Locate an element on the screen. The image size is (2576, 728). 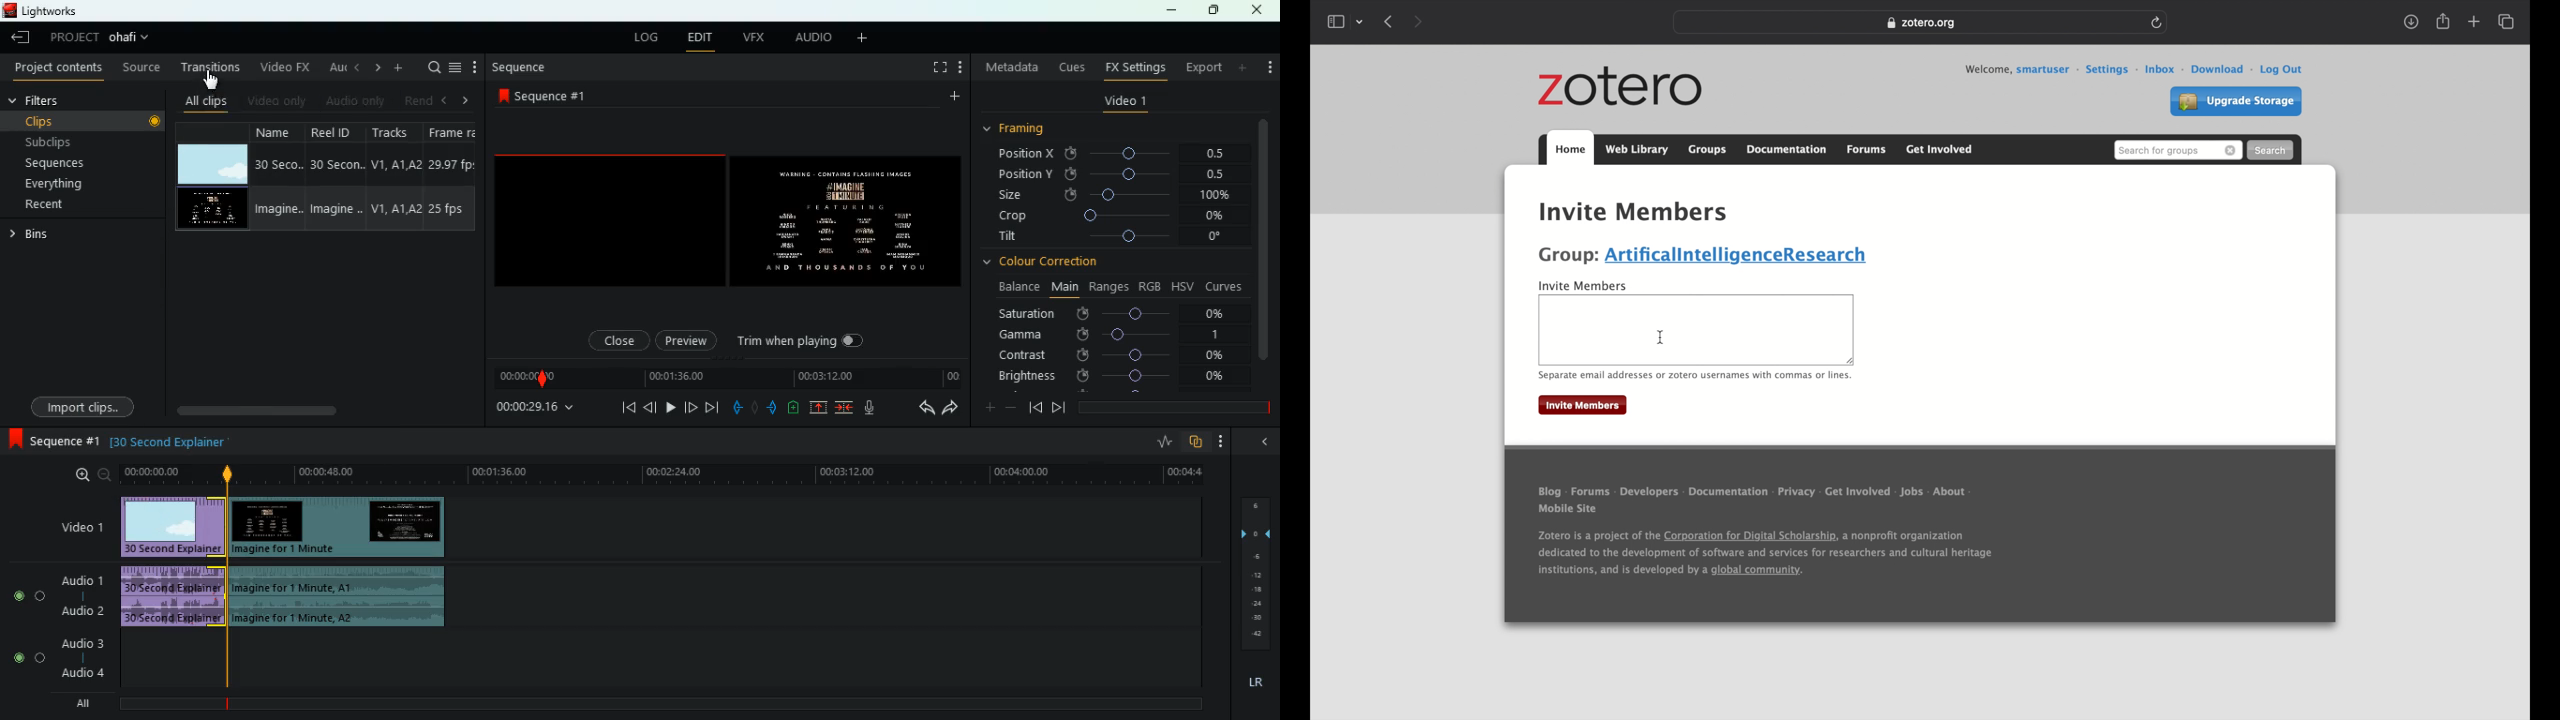
video is located at coordinates (342, 527).